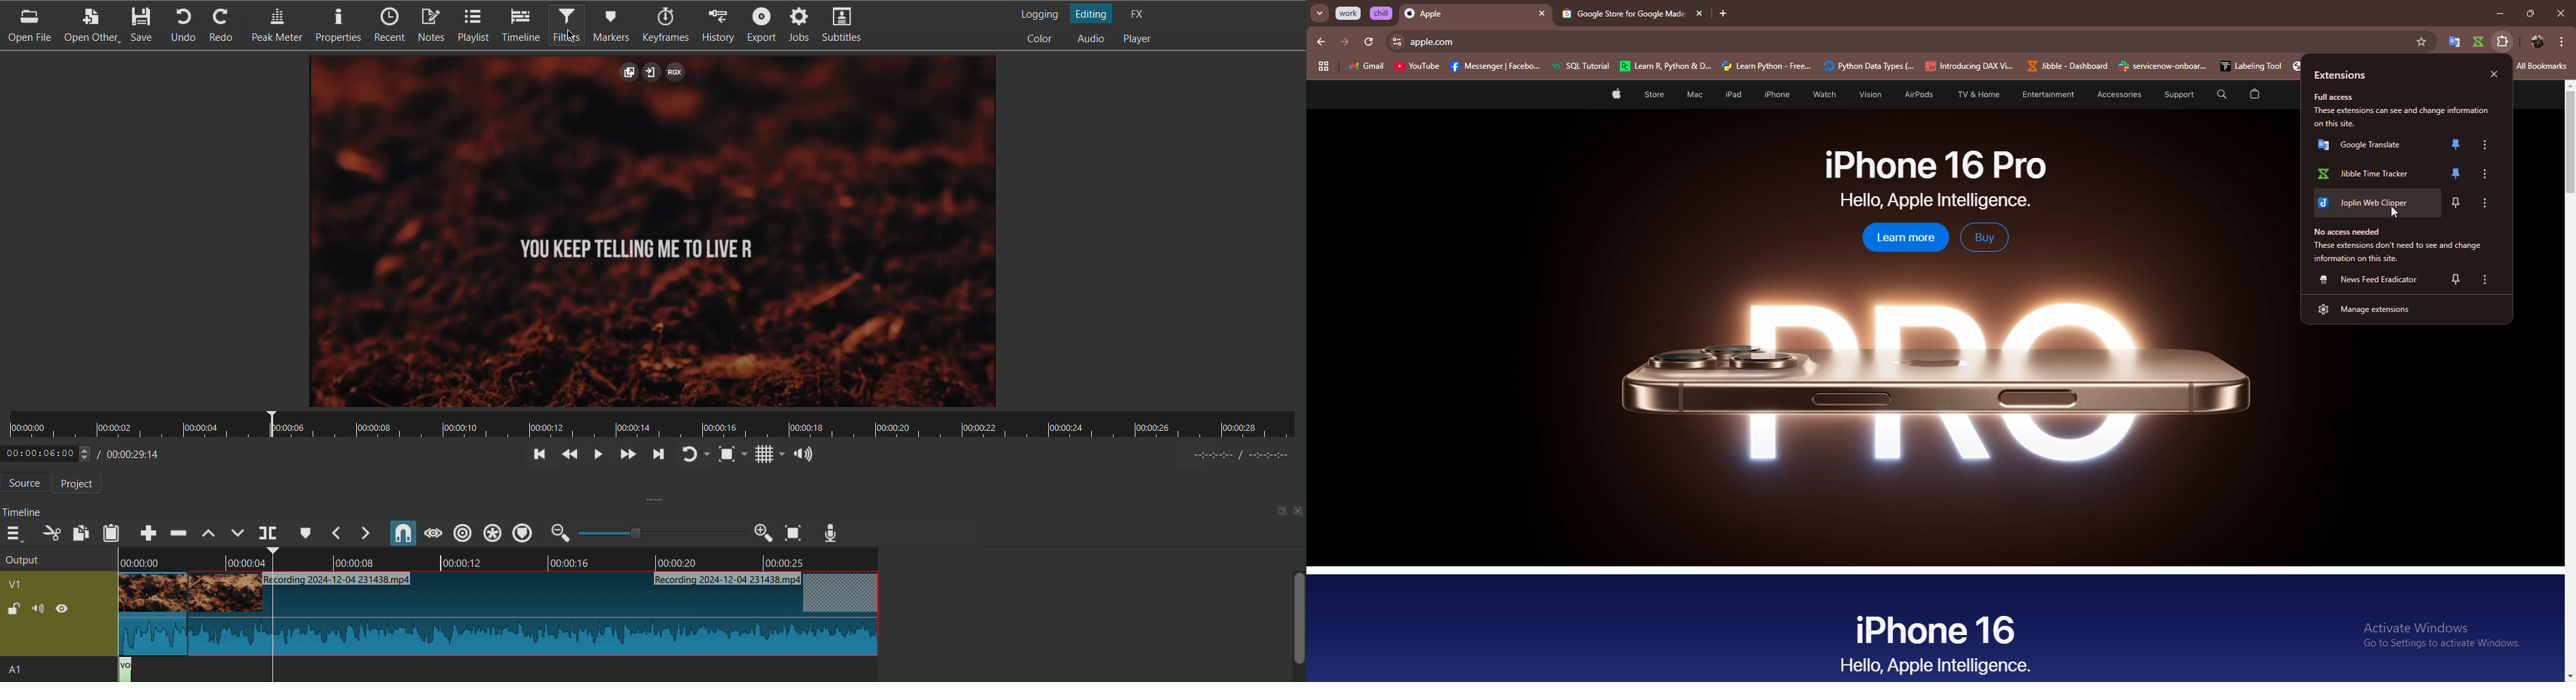 The image size is (2576, 700). I want to click on close tab, so click(1542, 15).